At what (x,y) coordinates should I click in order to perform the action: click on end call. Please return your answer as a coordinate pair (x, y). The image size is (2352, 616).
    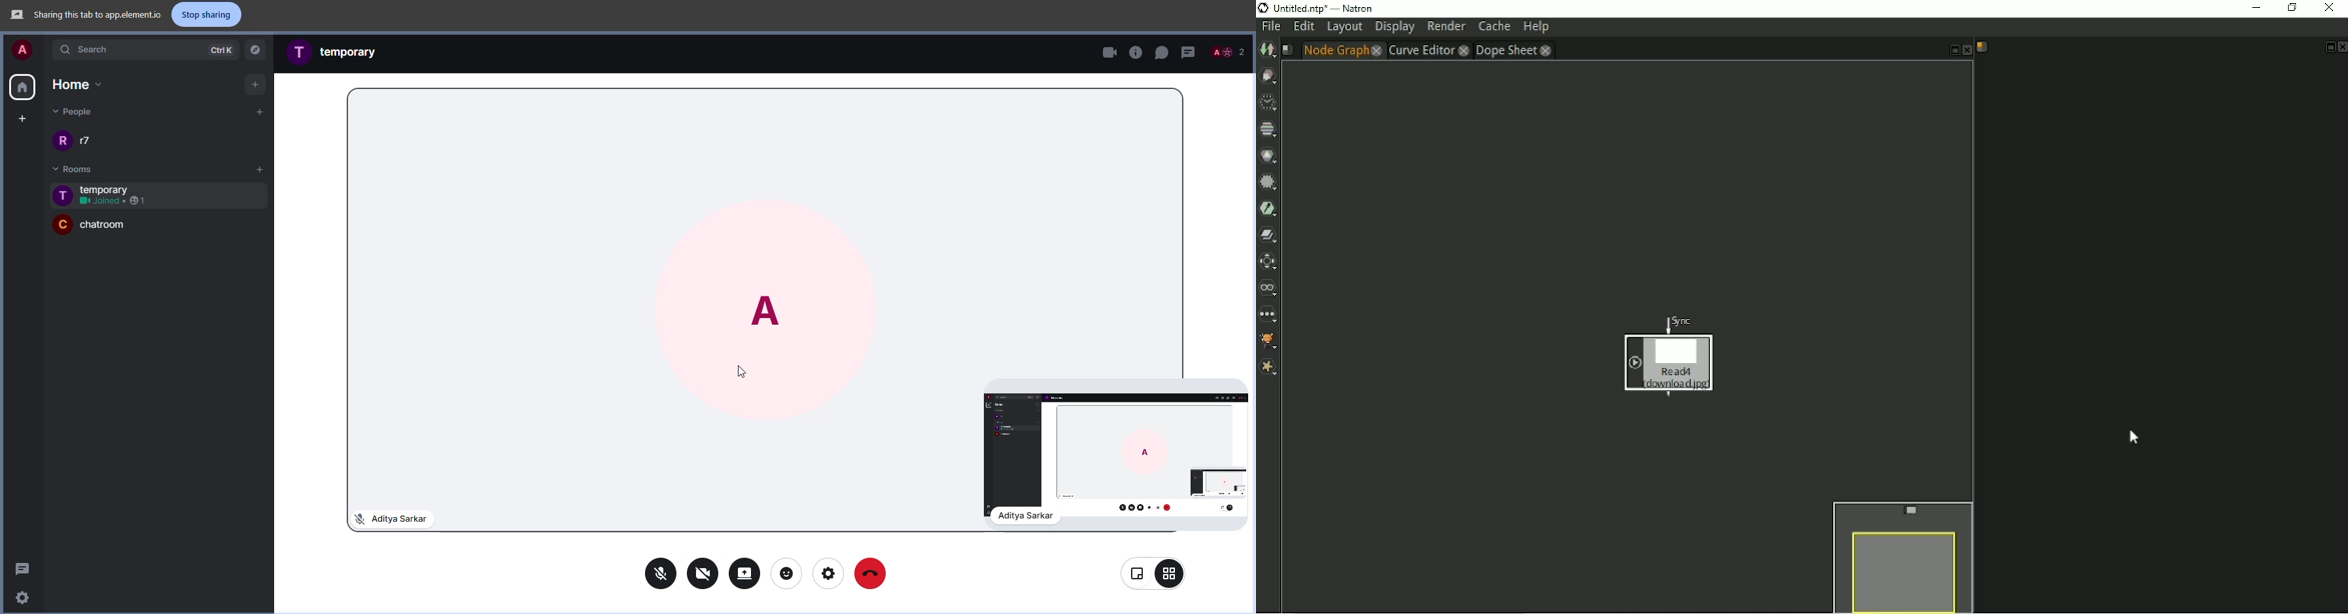
    Looking at the image, I should click on (874, 574).